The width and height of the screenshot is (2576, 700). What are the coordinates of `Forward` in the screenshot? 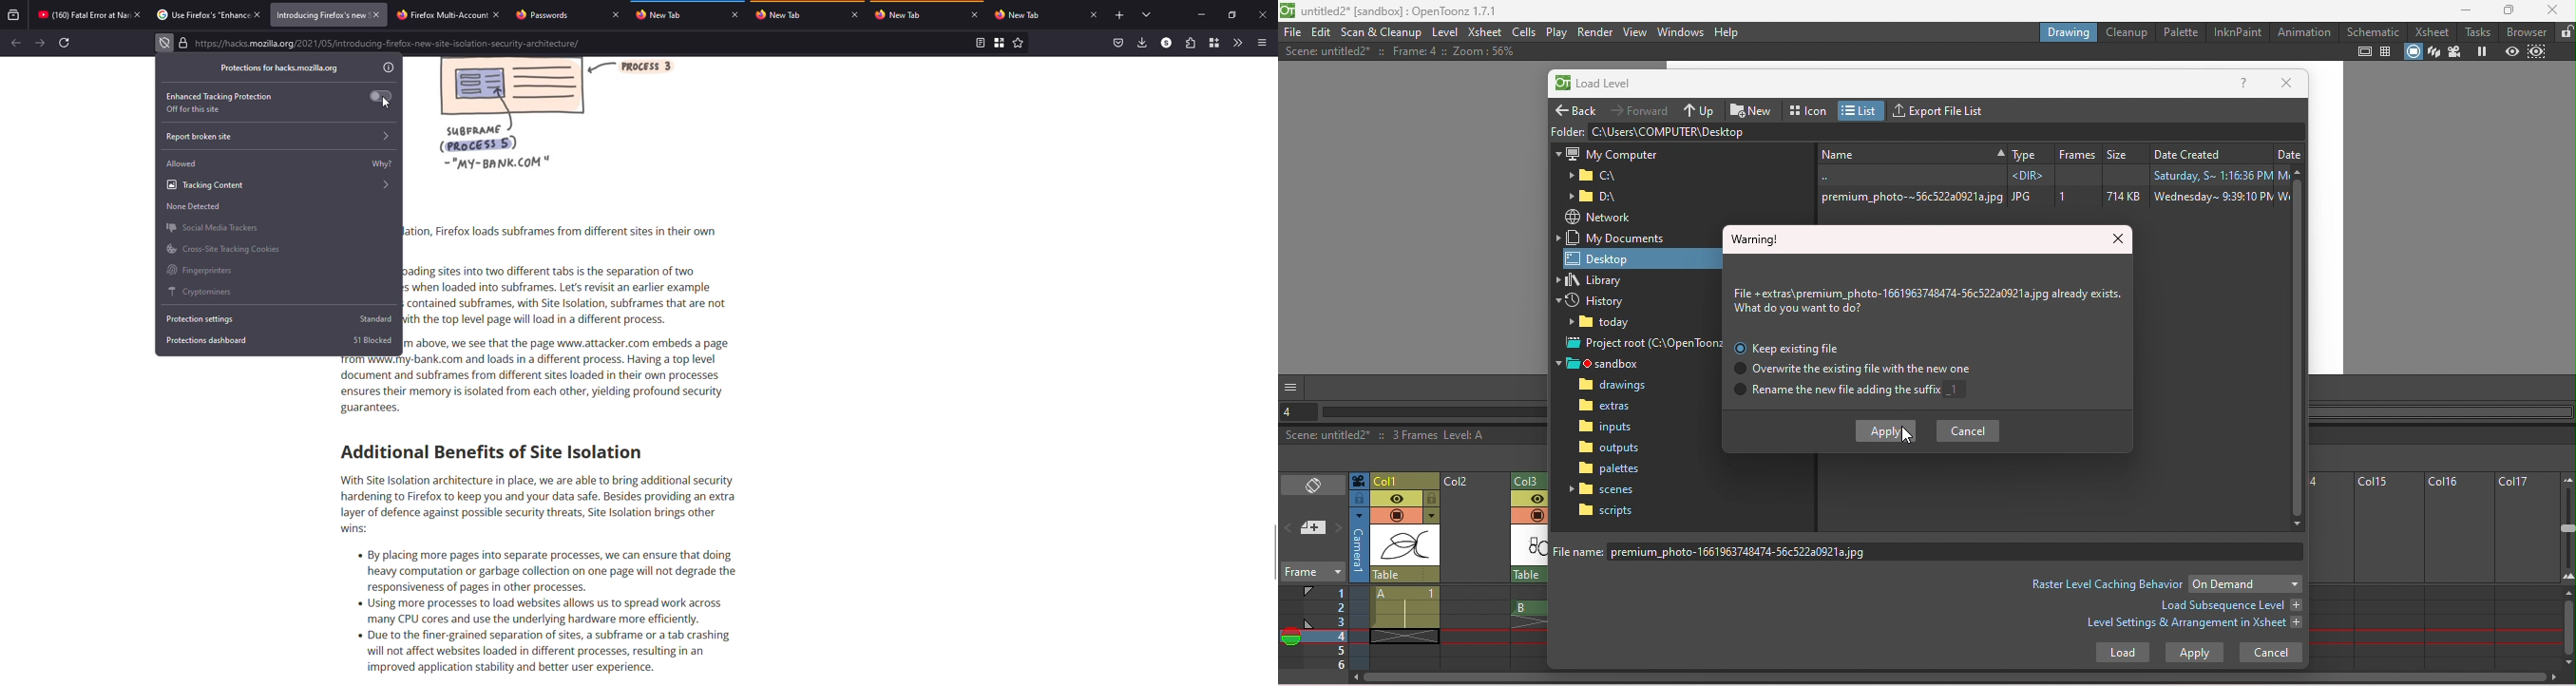 It's located at (1642, 109).